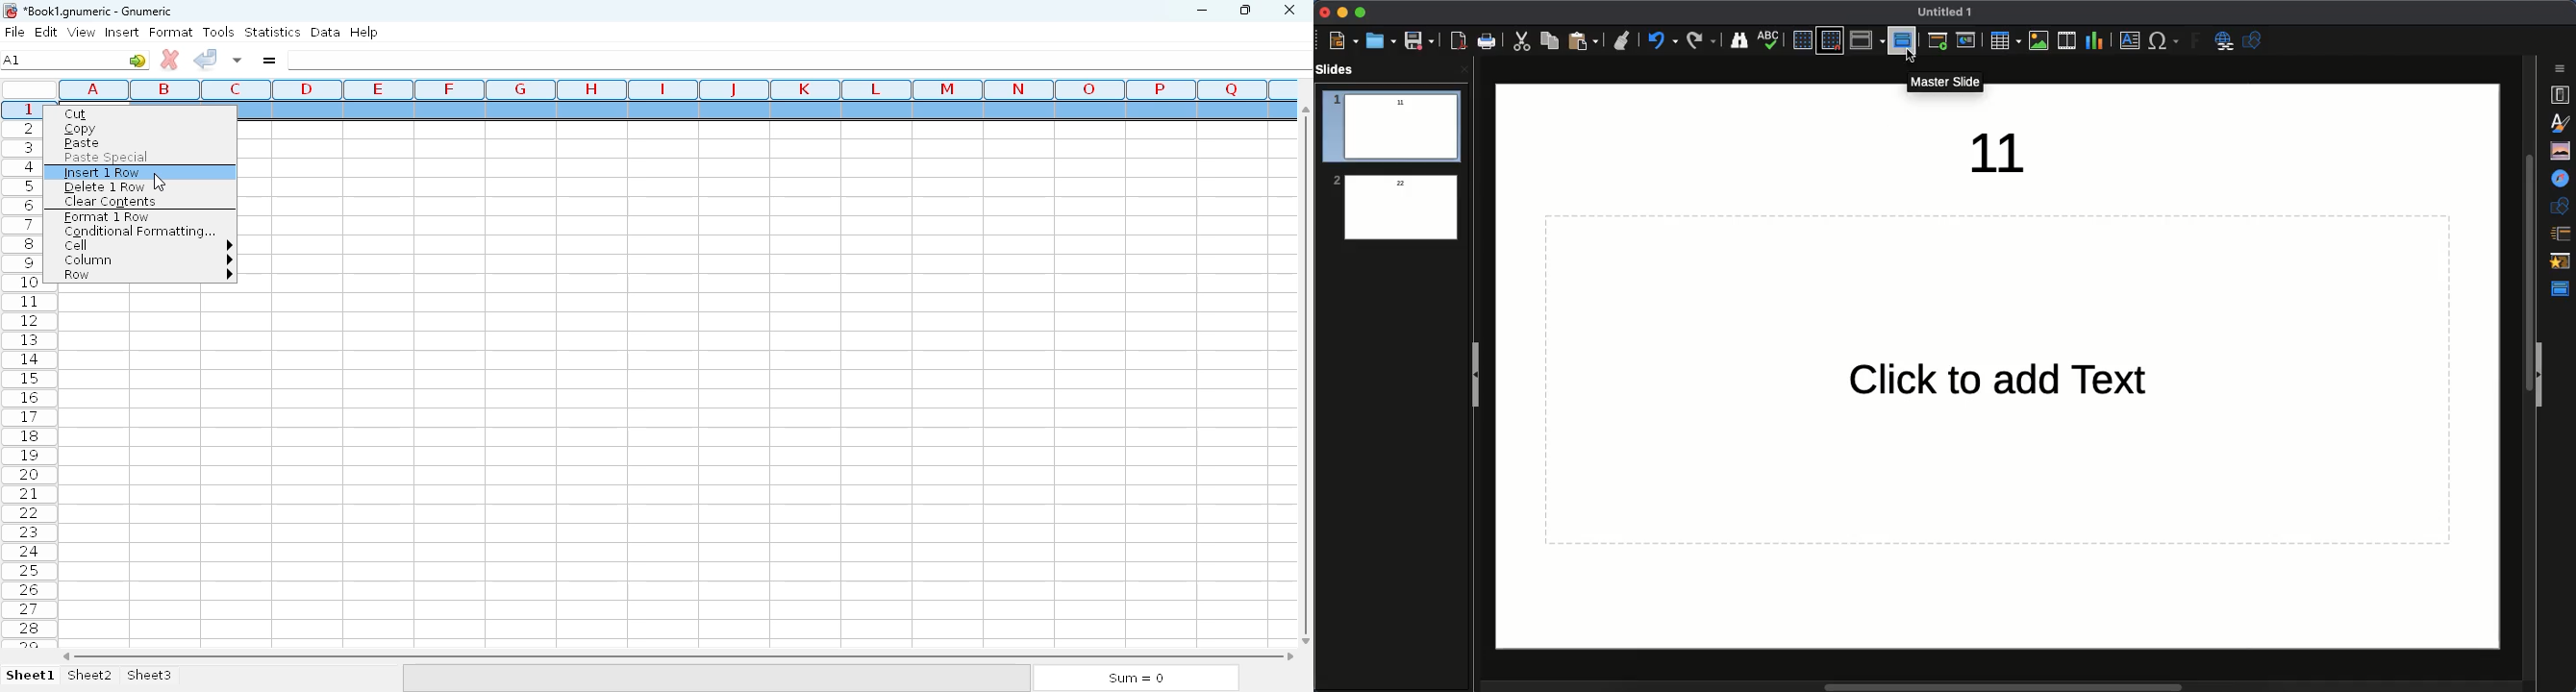 This screenshot has height=700, width=2576. Describe the element at coordinates (82, 143) in the screenshot. I see `paste` at that location.